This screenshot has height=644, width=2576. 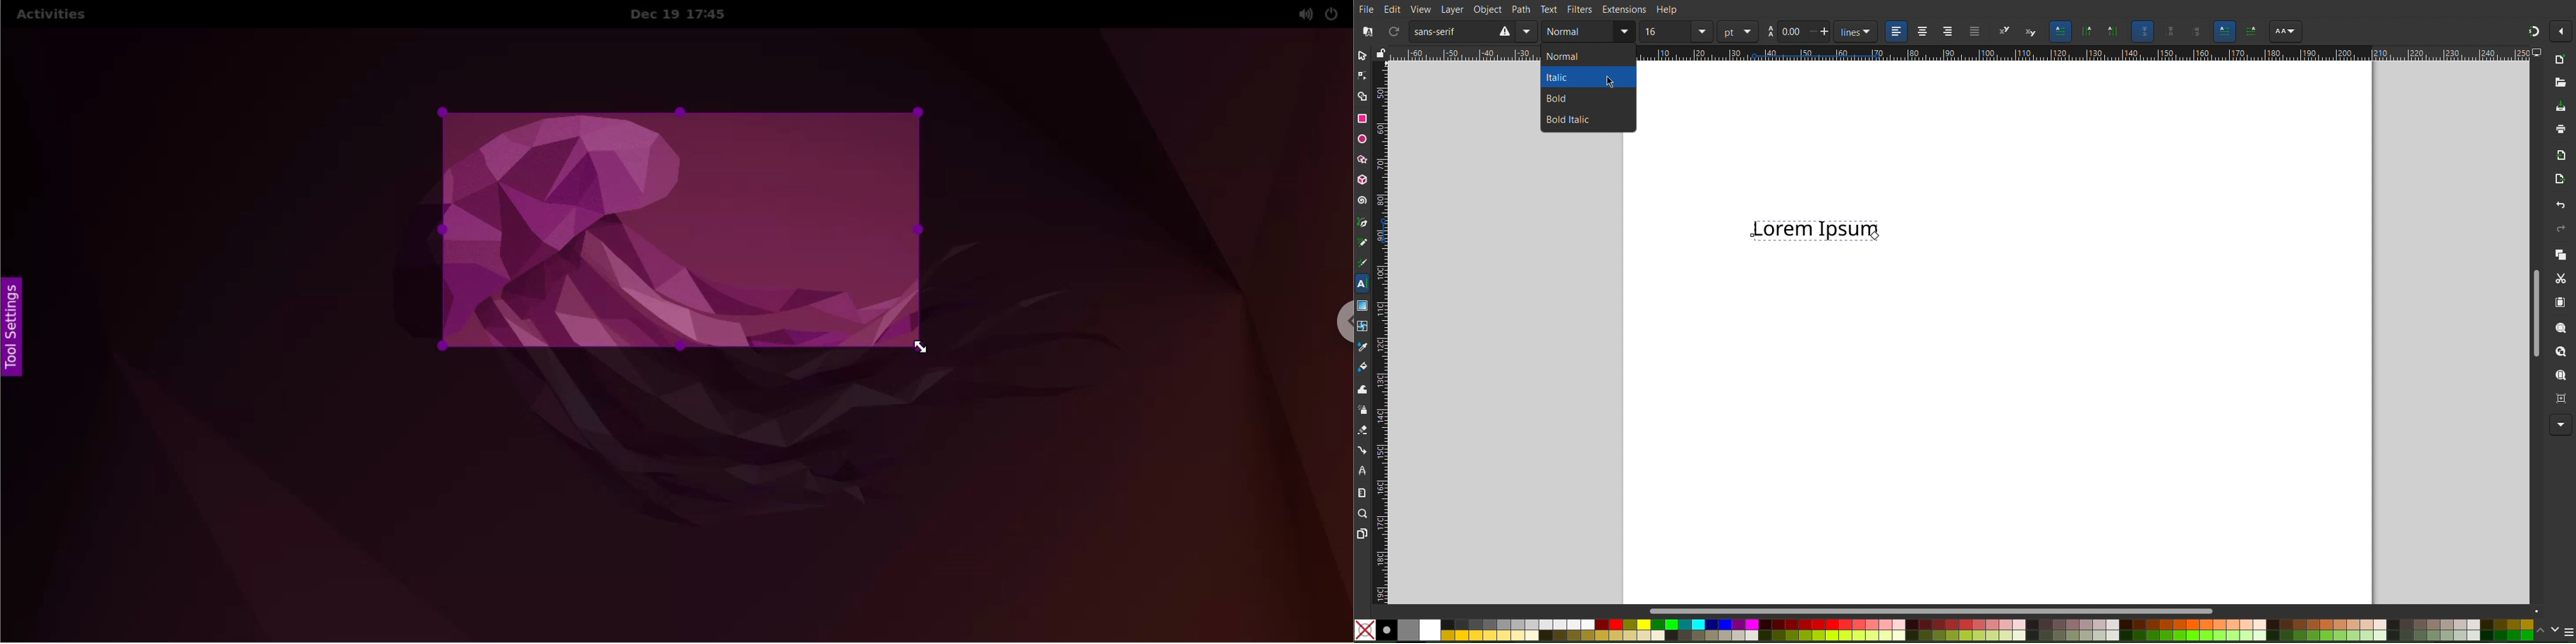 I want to click on Print, so click(x=2561, y=130).